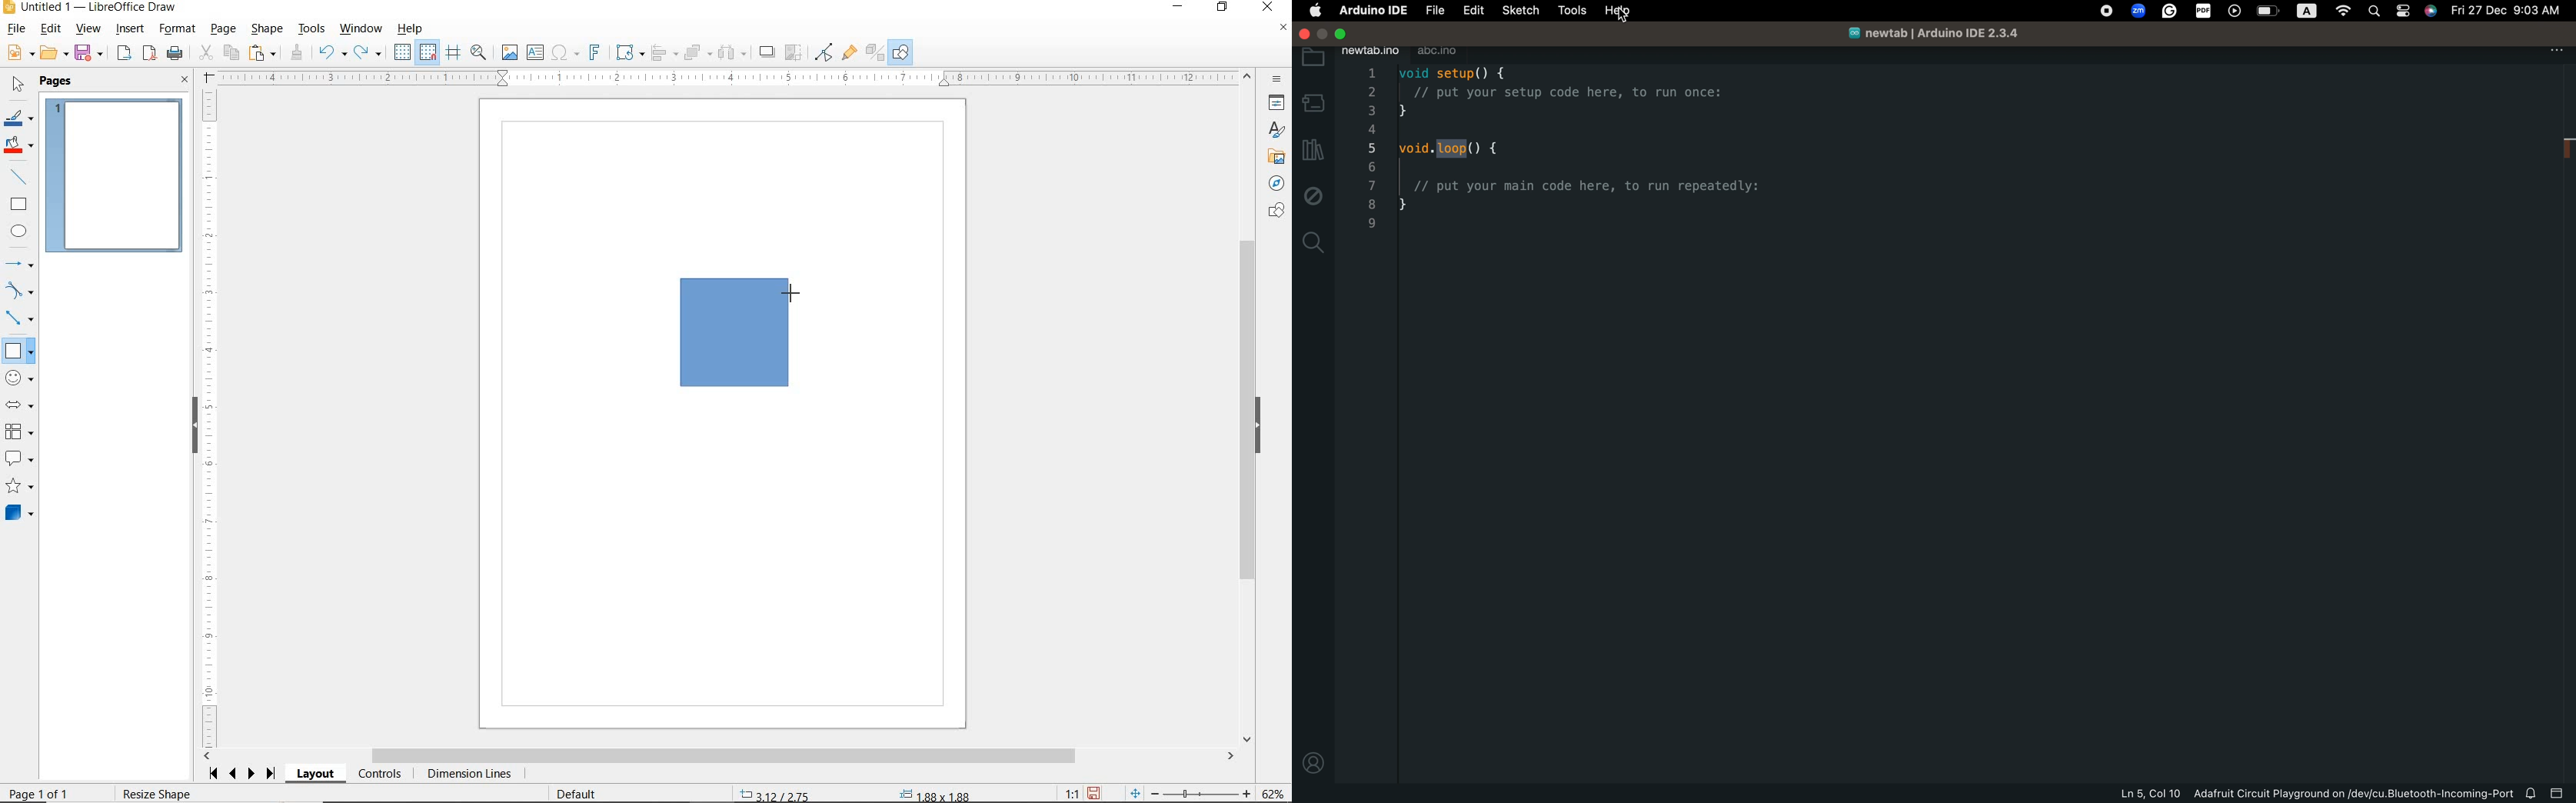 This screenshot has width=2576, height=812. I want to click on REDO, so click(371, 53).